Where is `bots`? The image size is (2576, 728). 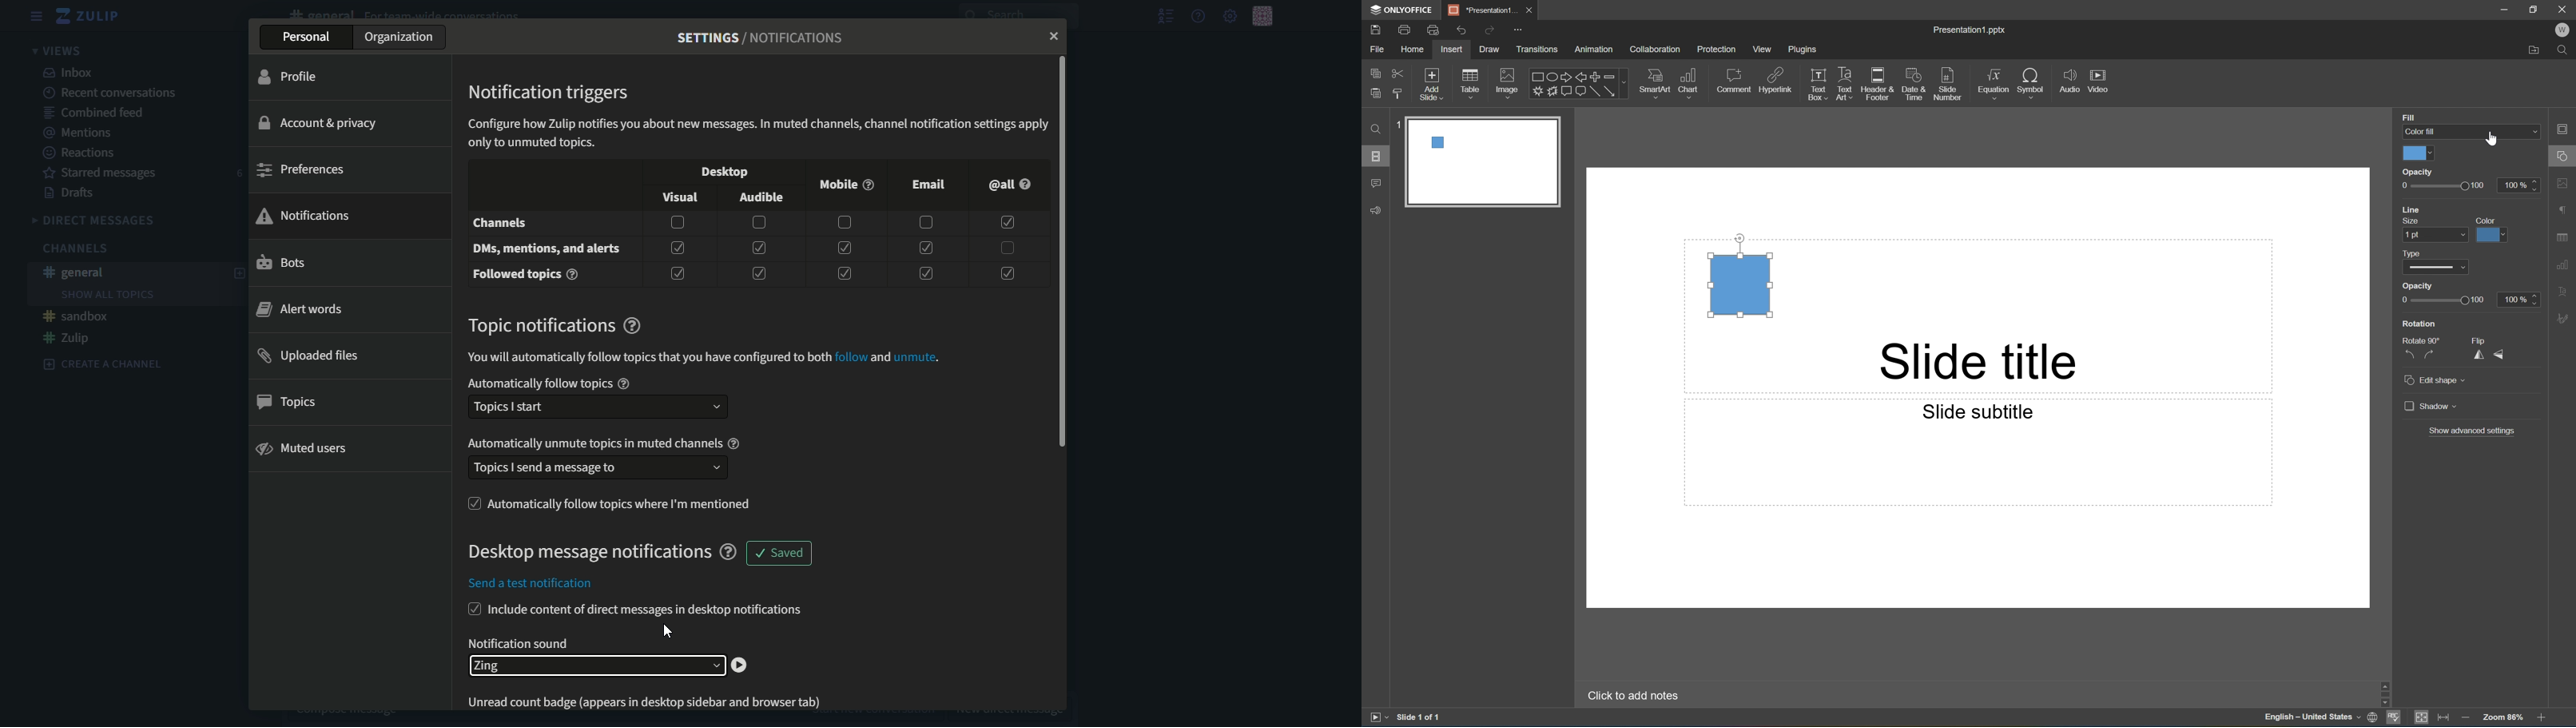
bots is located at coordinates (282, 264).